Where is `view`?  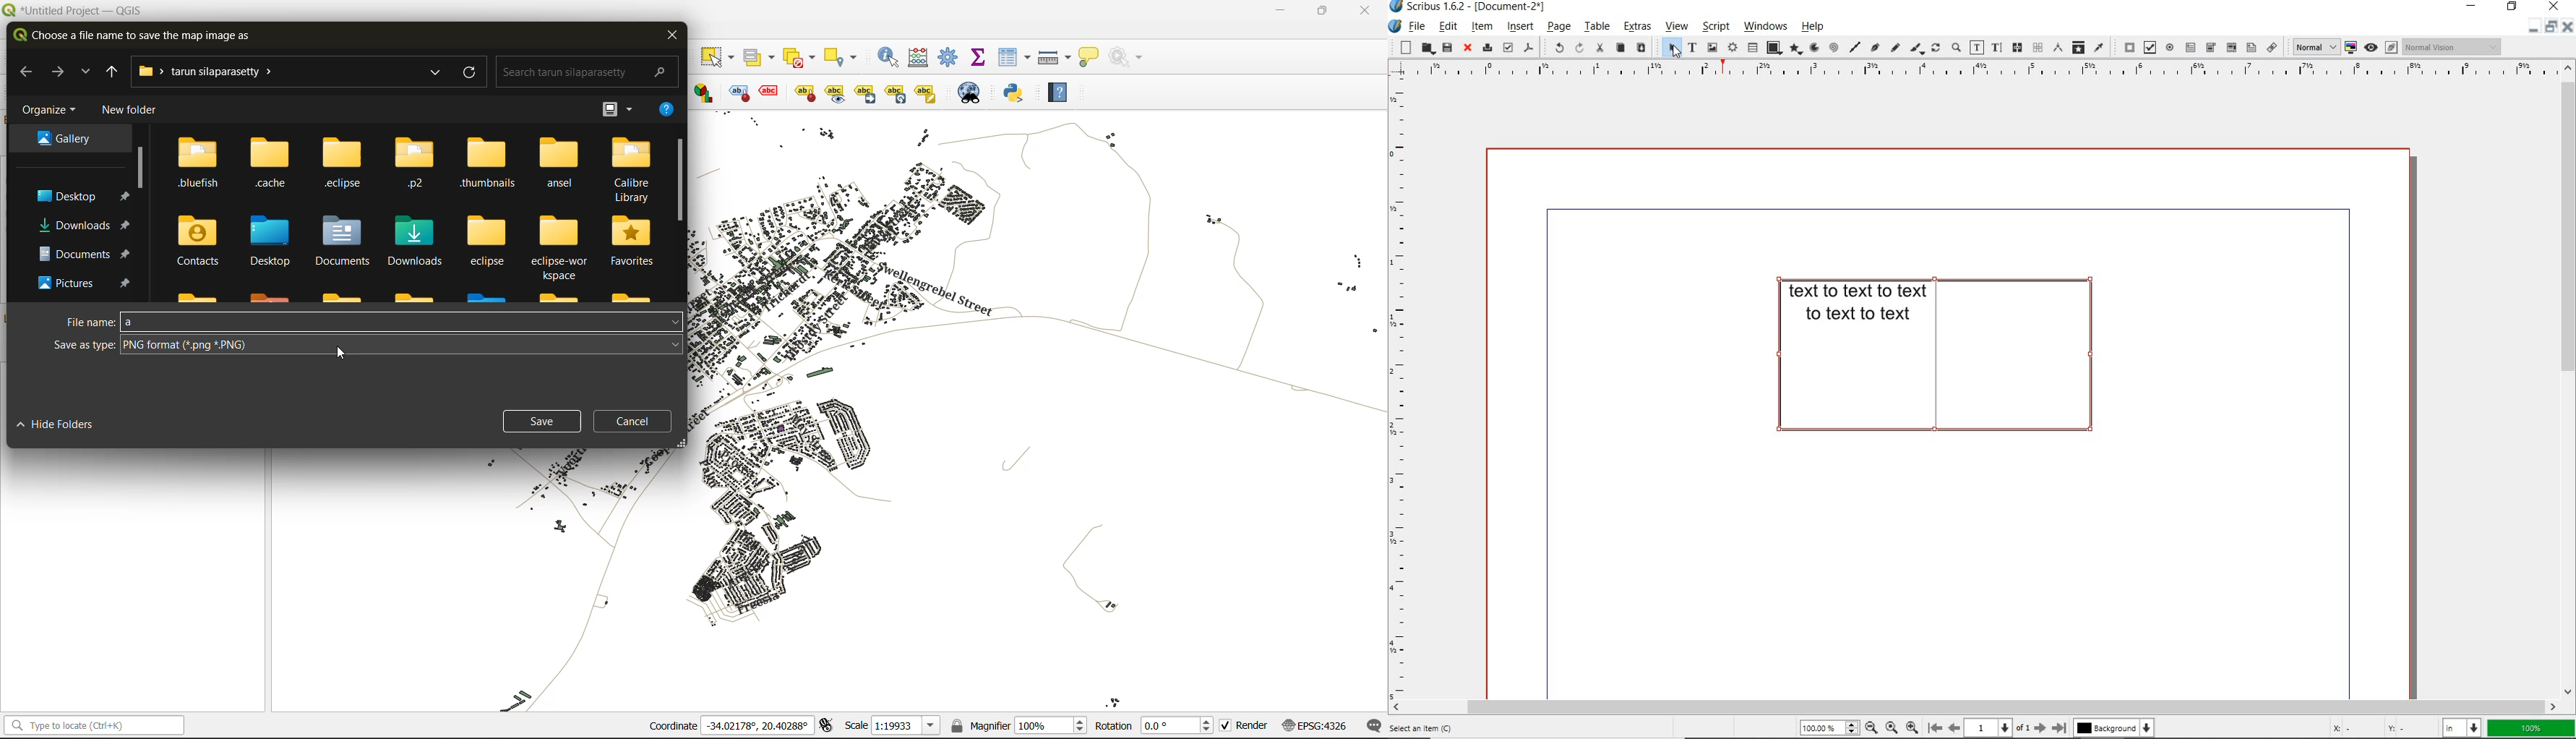 view is located at coordinates (1676, 26).